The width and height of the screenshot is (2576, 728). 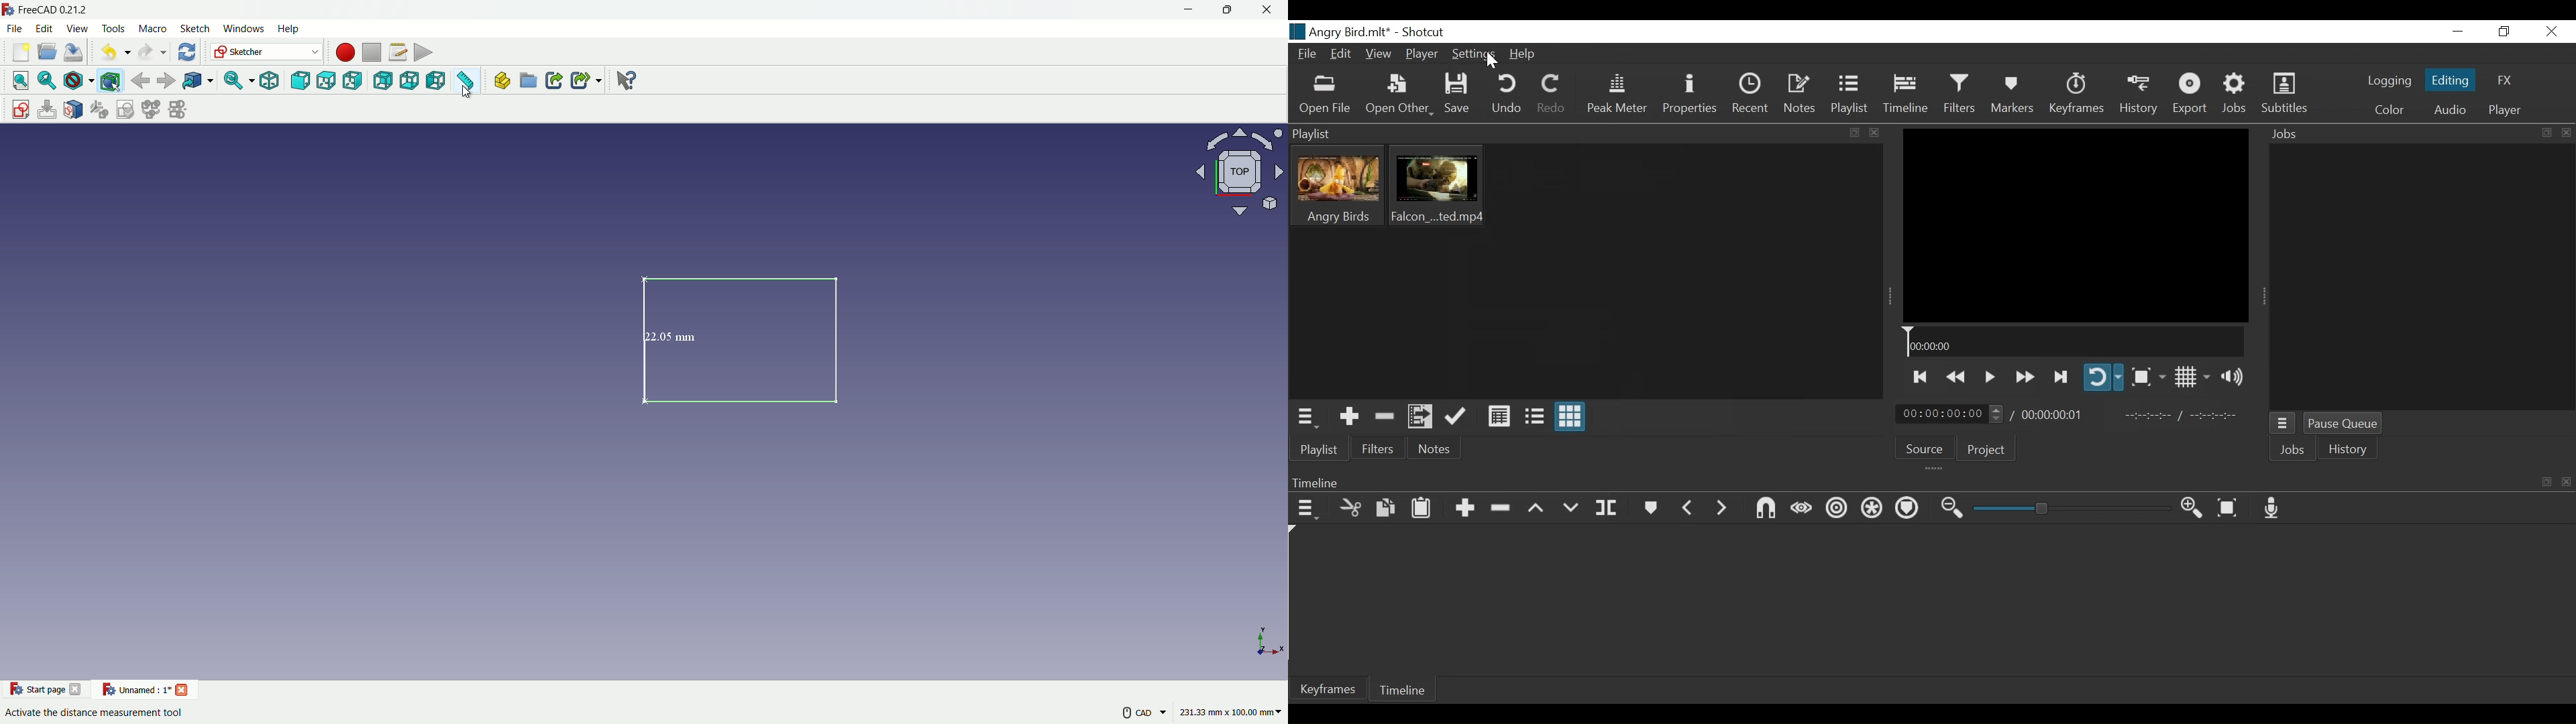 I want to click on more settings, so click(x=1140, y=712).